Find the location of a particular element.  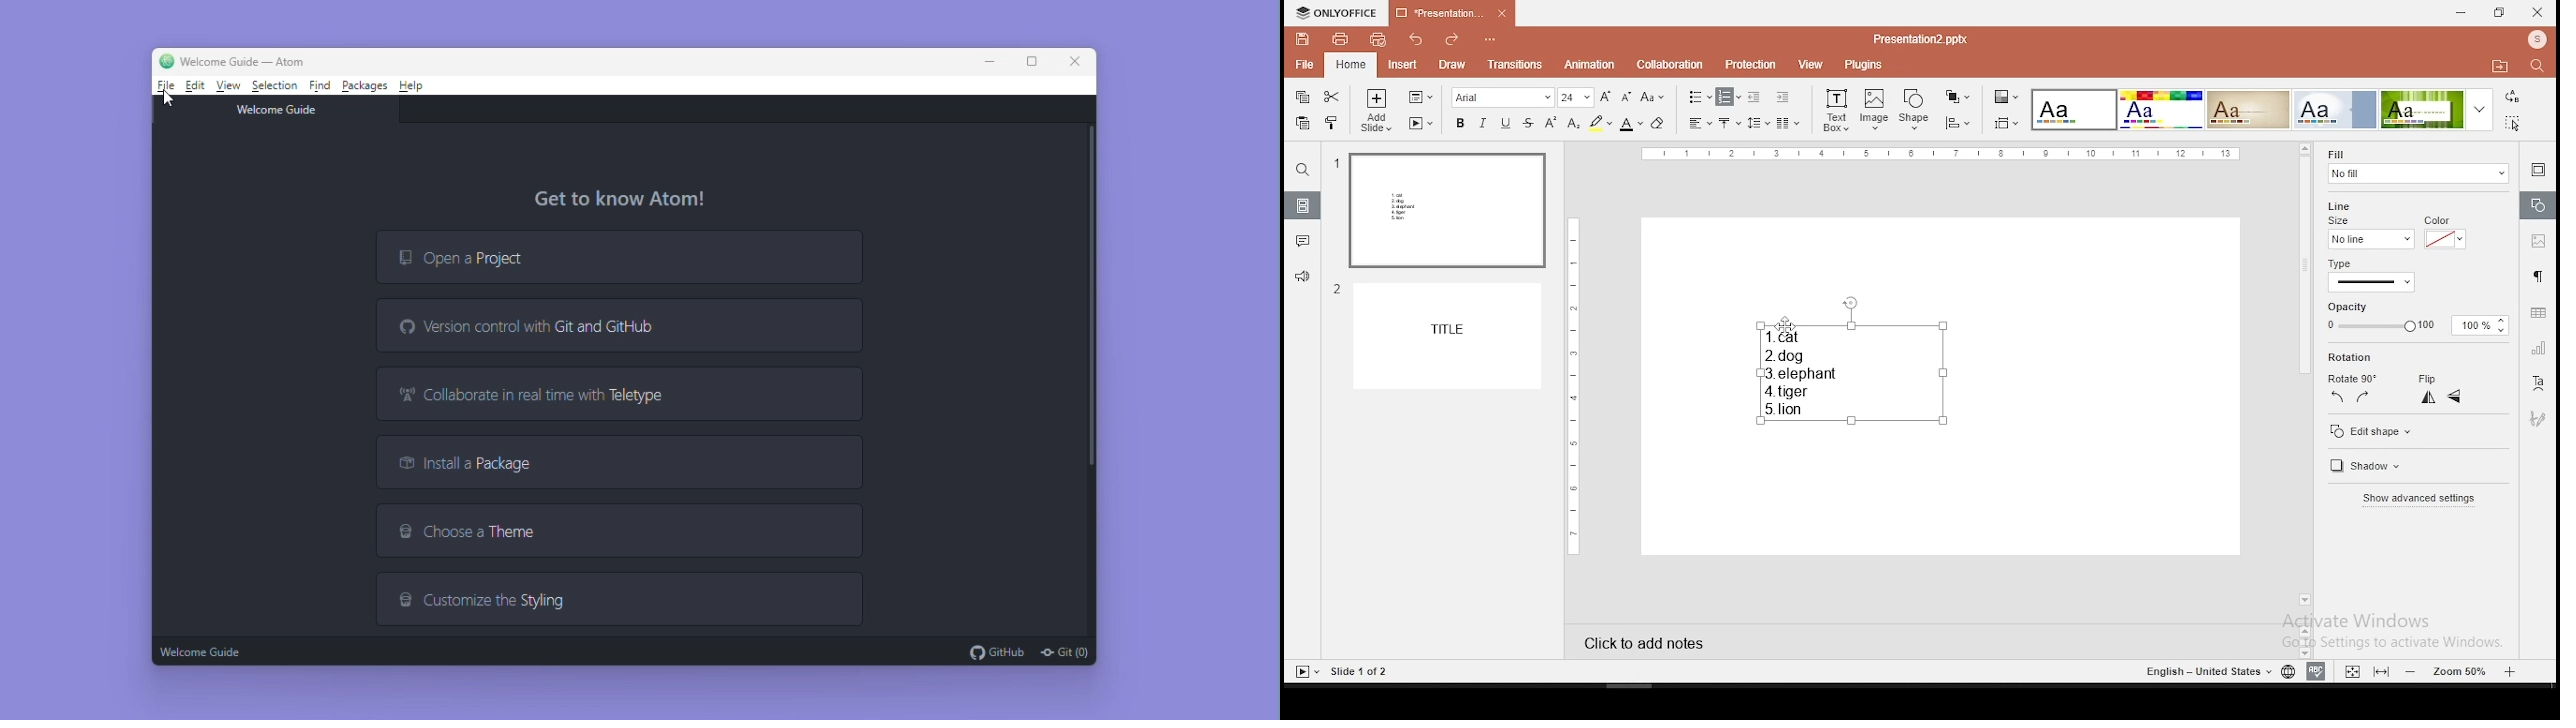

Customize the styling is located at coordinates (621, 599).